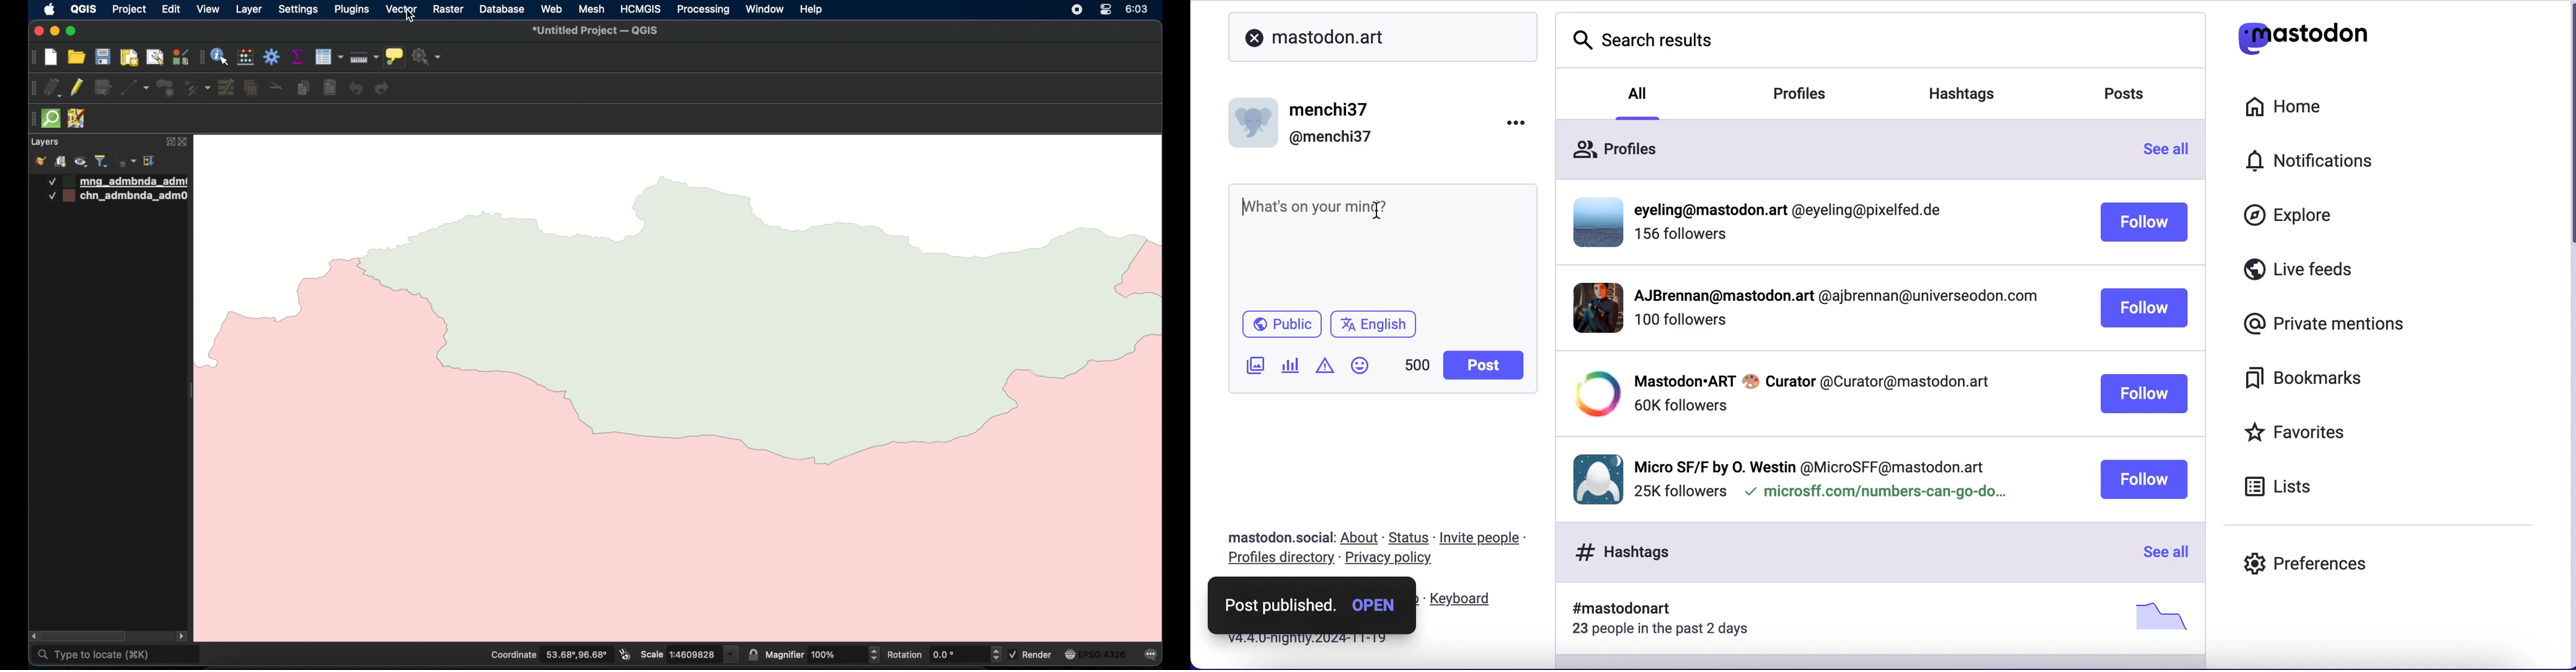 Image resolution: width=2576 pixels, height=672 pixels. Describe the element at coordinates (39, 161) in the screenshot. I see `open styling panel` at that location.